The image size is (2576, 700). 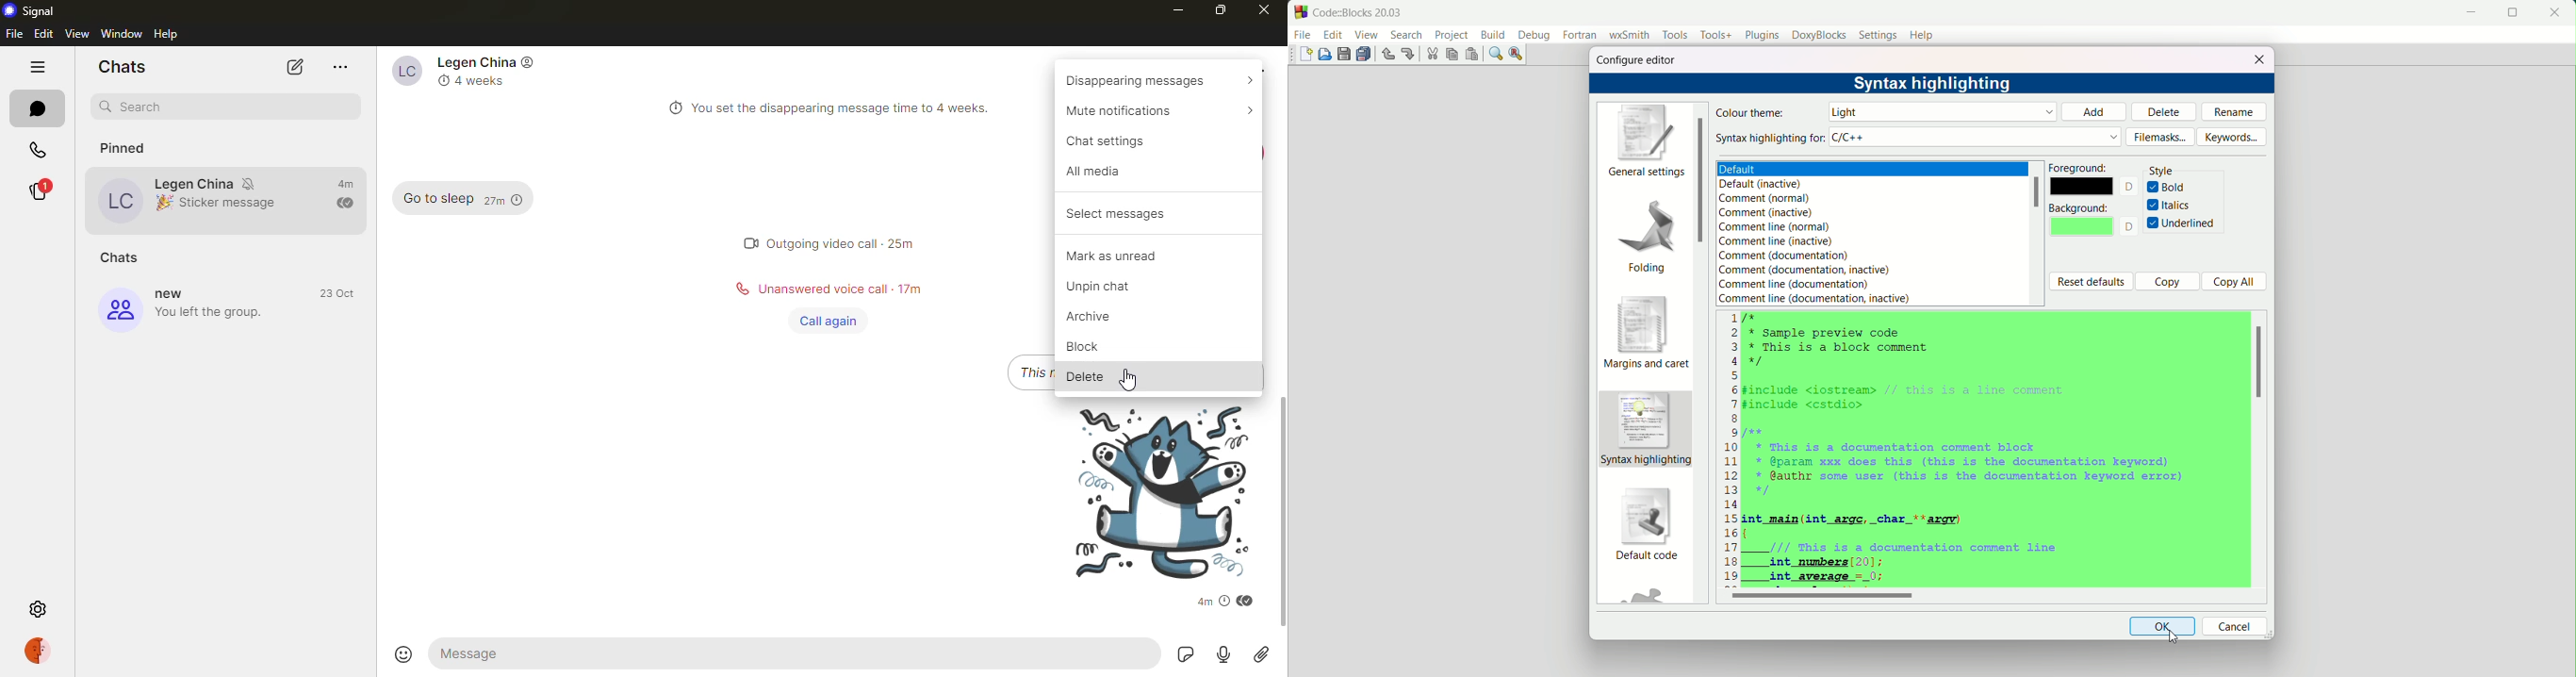 What do you see at coordinates (135, 144) in the screenshot?
I see `pinned` at bounding box center [135, 144].